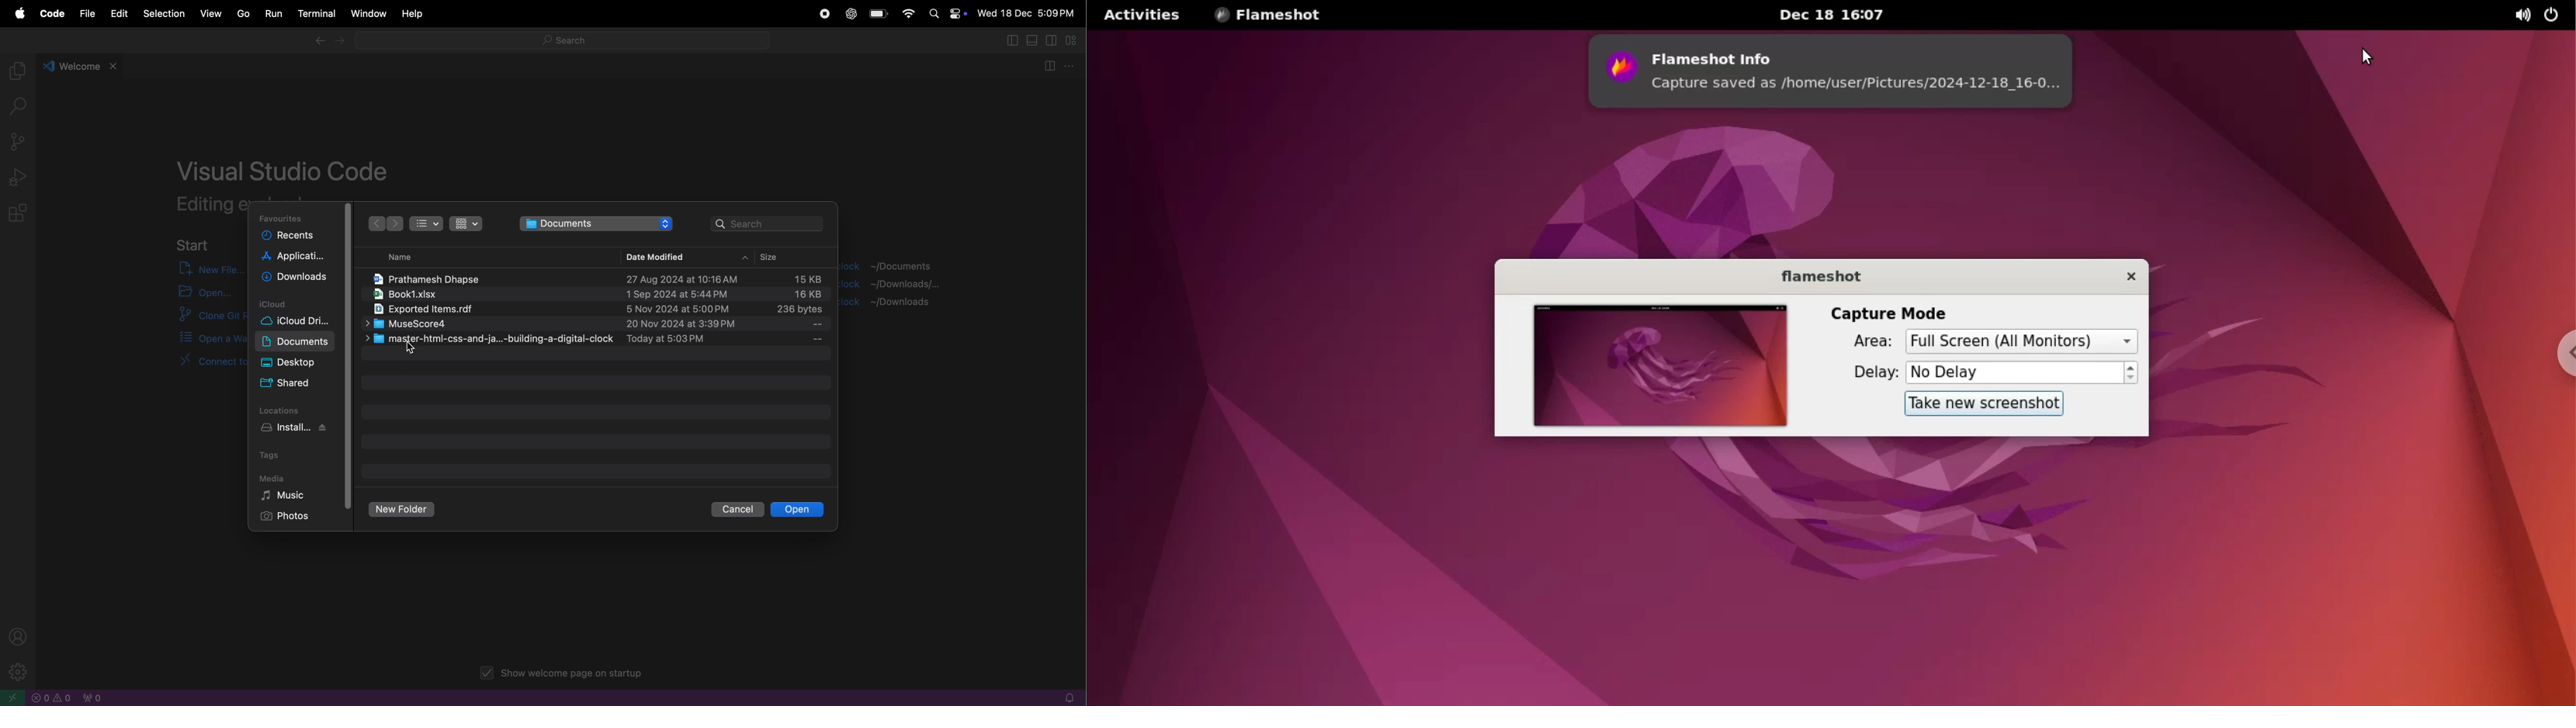  What do you see at coordinates (878, 15) in the screenshot?
I see `battery` at bounding box center [878, 15].